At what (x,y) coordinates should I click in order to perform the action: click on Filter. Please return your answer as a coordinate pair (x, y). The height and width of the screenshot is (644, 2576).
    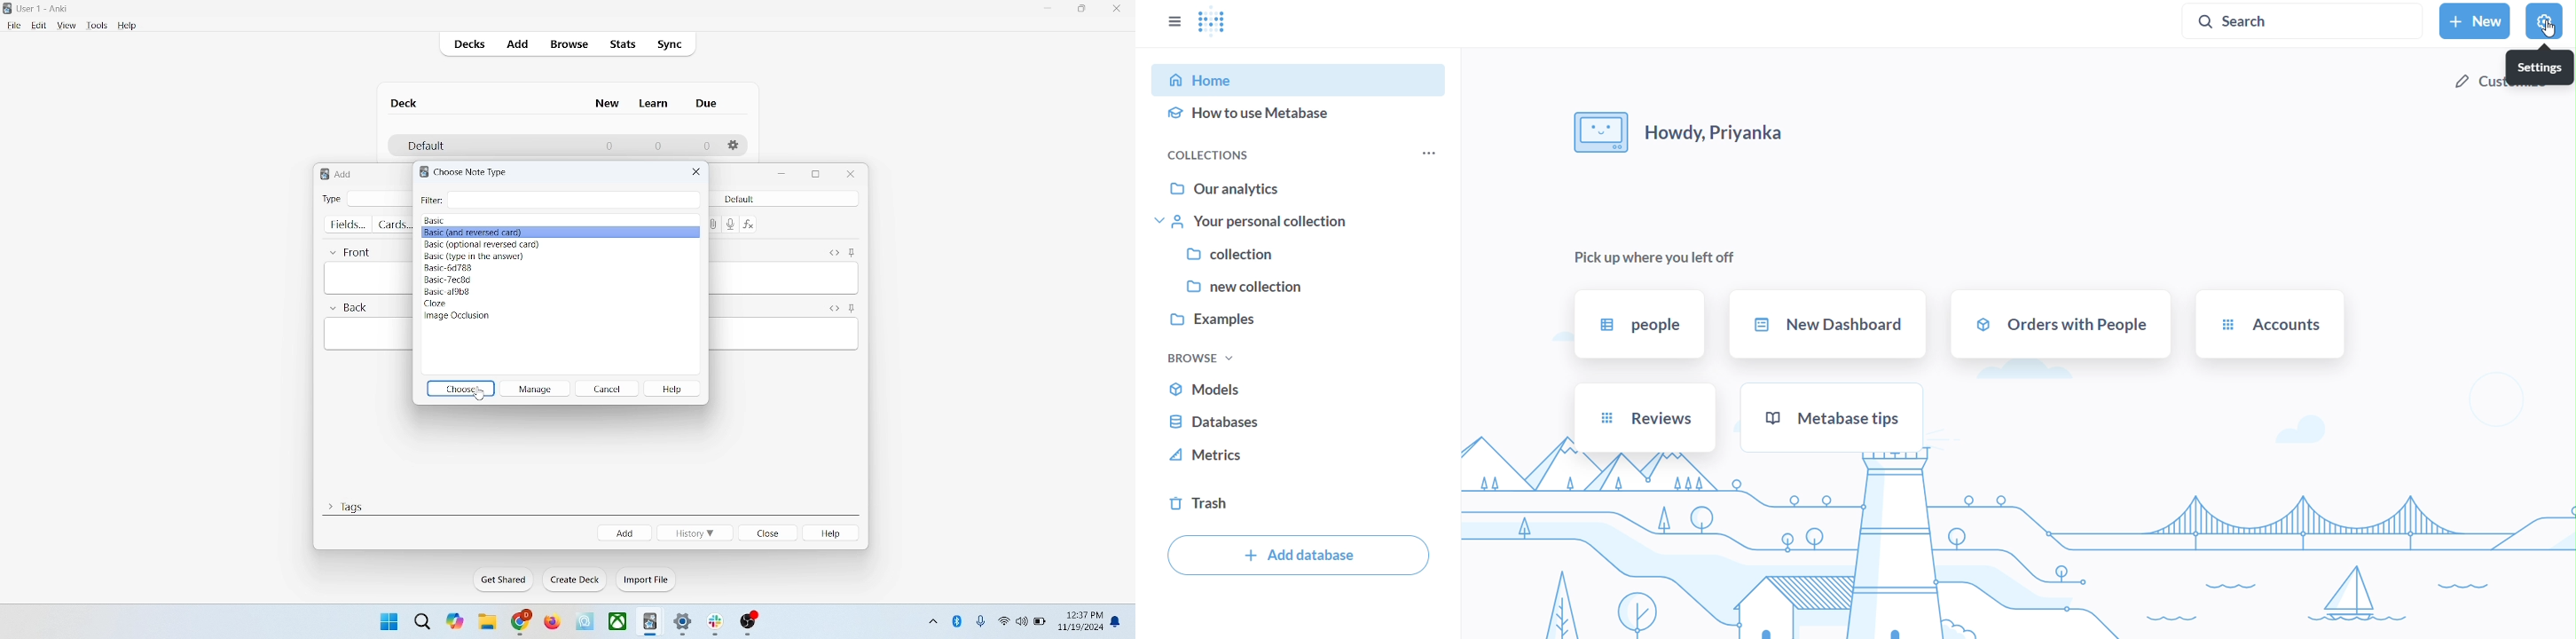
    Looking at the image, I should click on (562, 198).